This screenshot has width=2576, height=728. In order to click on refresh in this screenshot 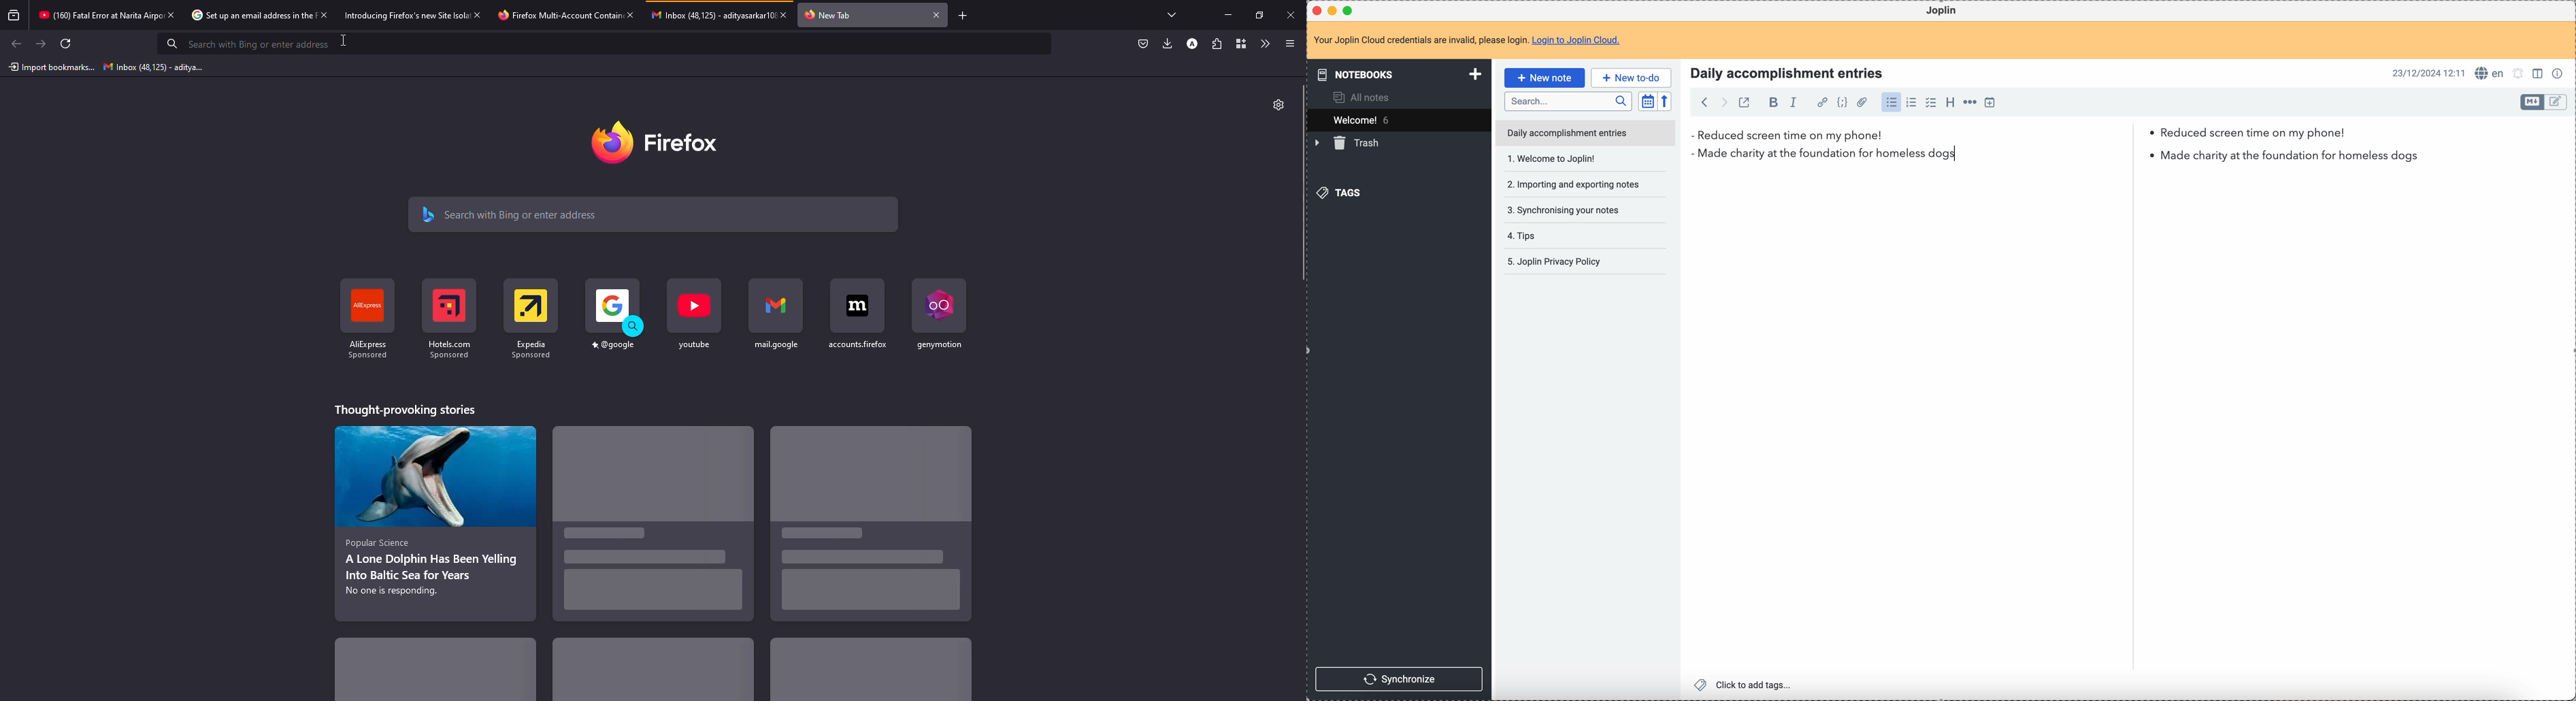, I will do `click(64, 44)`.